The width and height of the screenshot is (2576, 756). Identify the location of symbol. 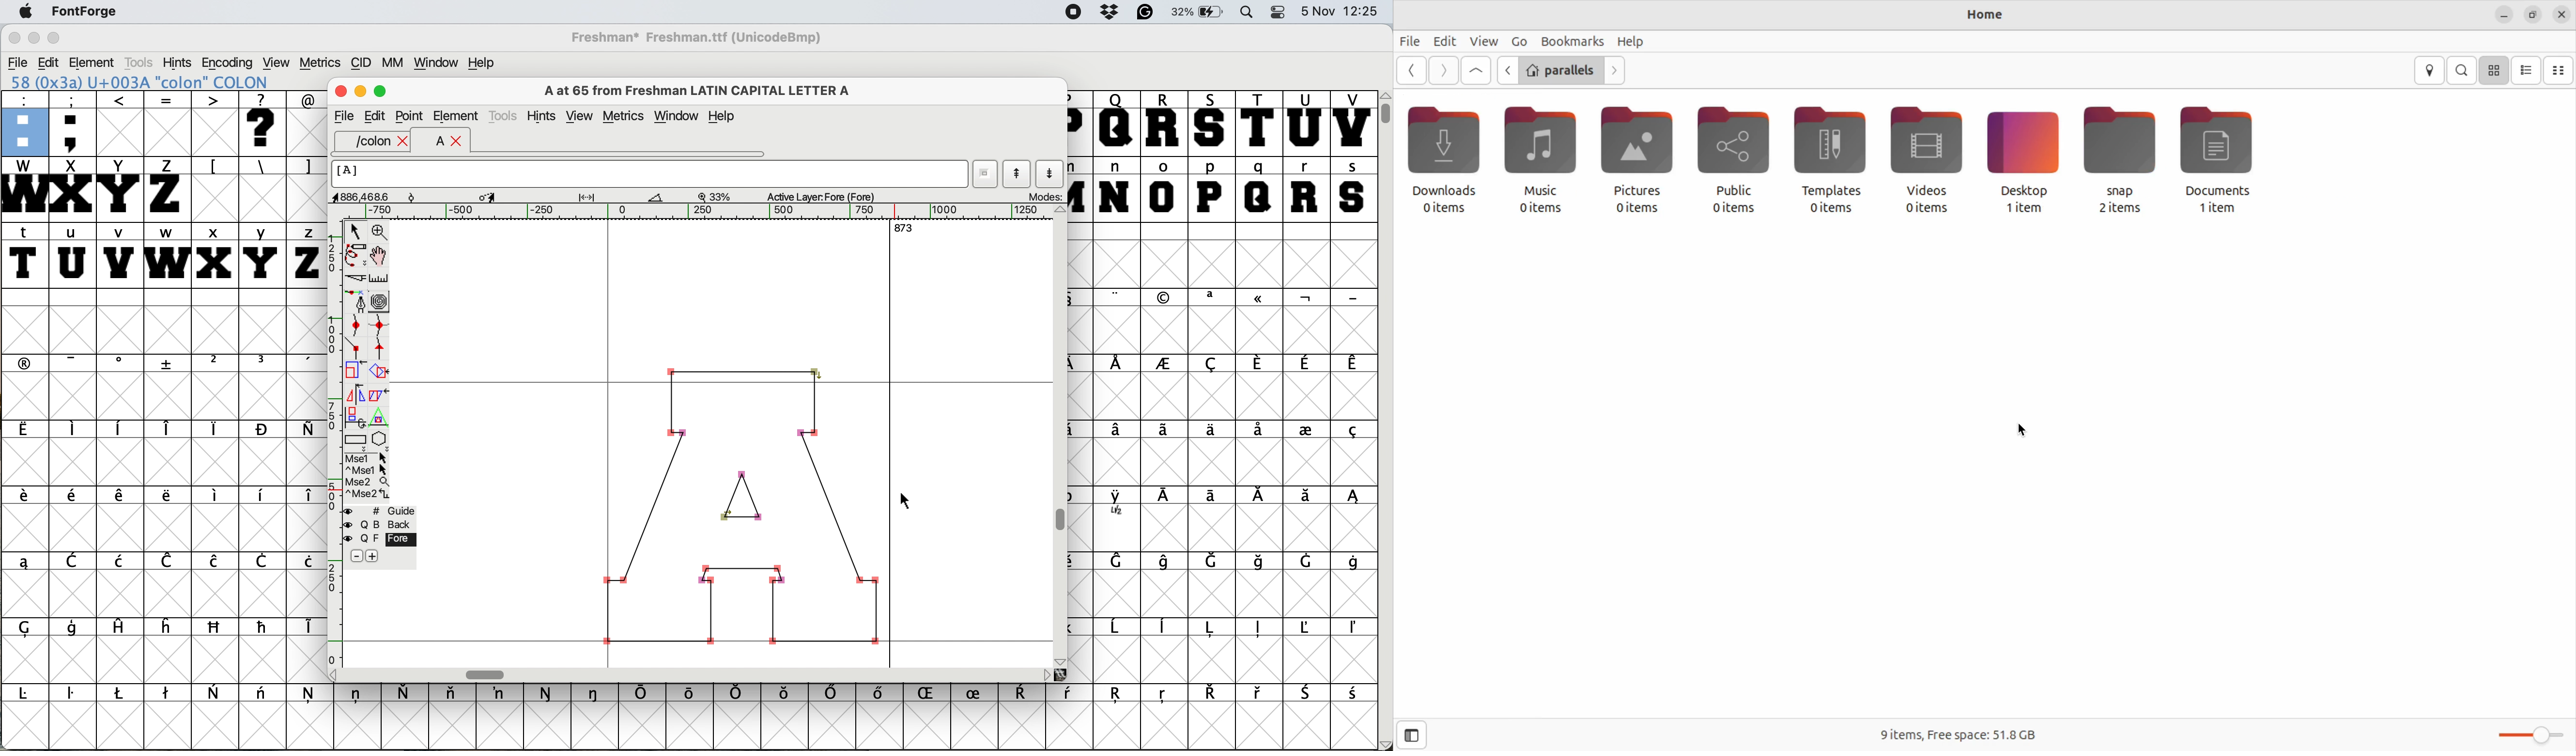
(787, 695).